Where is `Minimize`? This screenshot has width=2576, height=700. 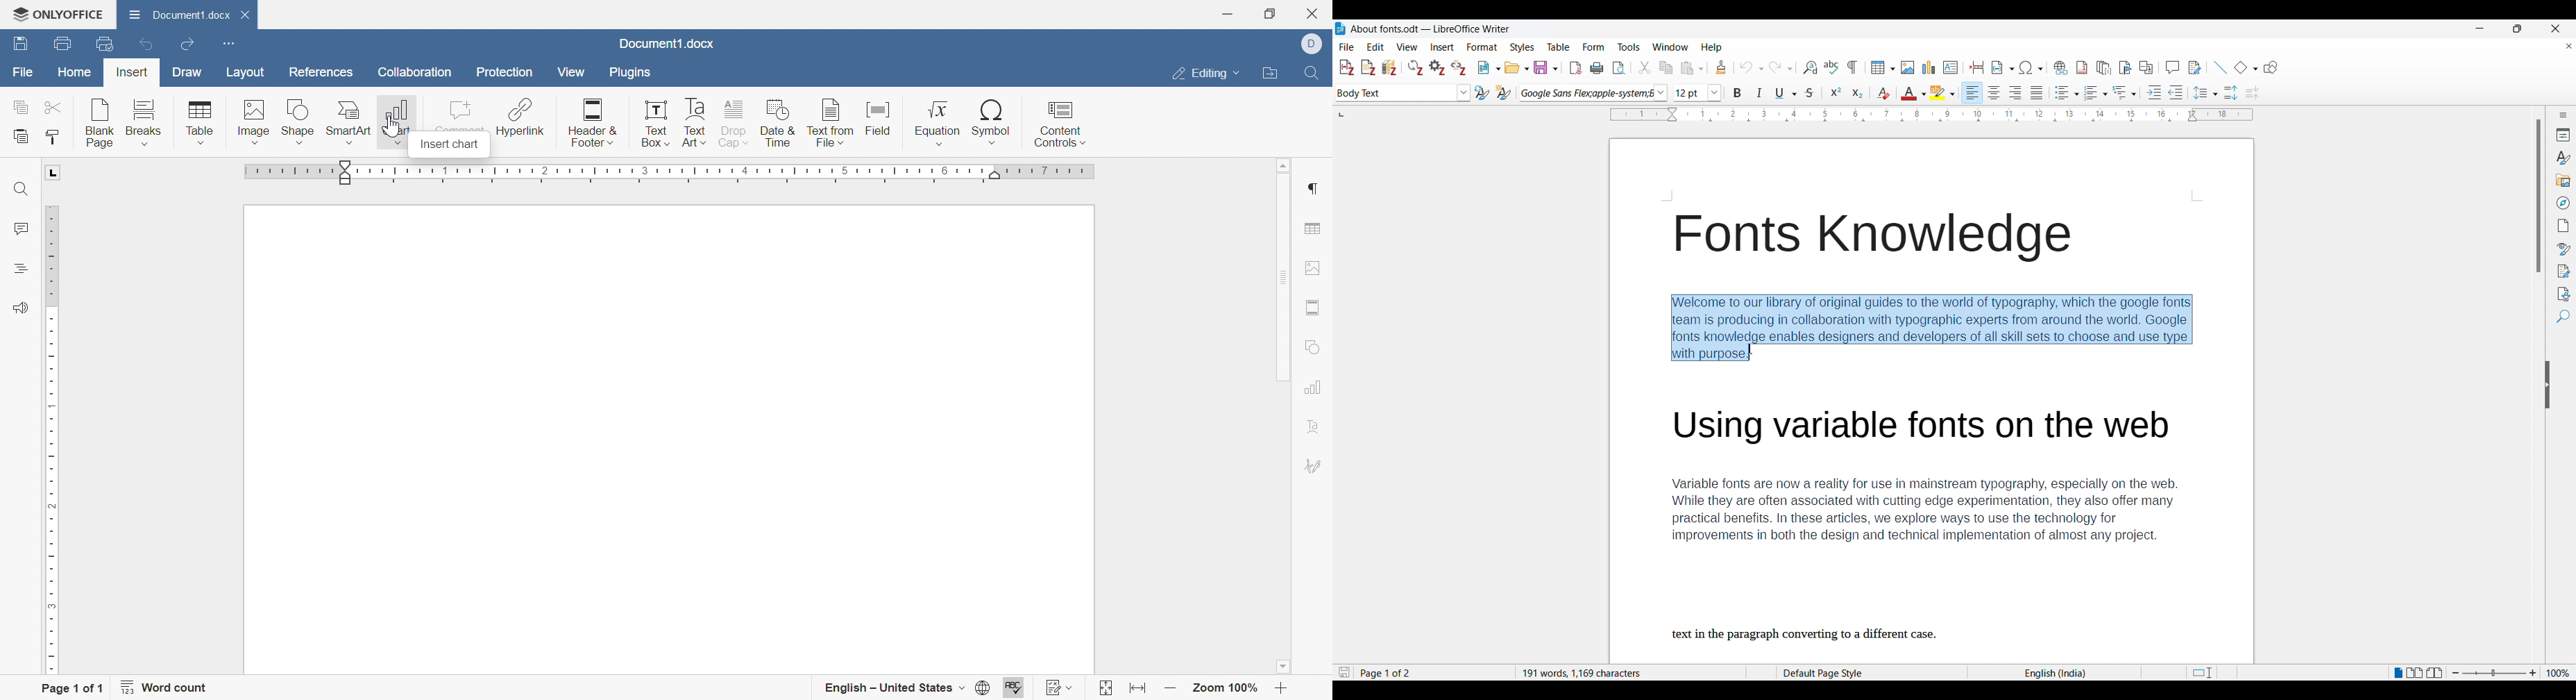
Minimize is located at coordinates (2479, 29).